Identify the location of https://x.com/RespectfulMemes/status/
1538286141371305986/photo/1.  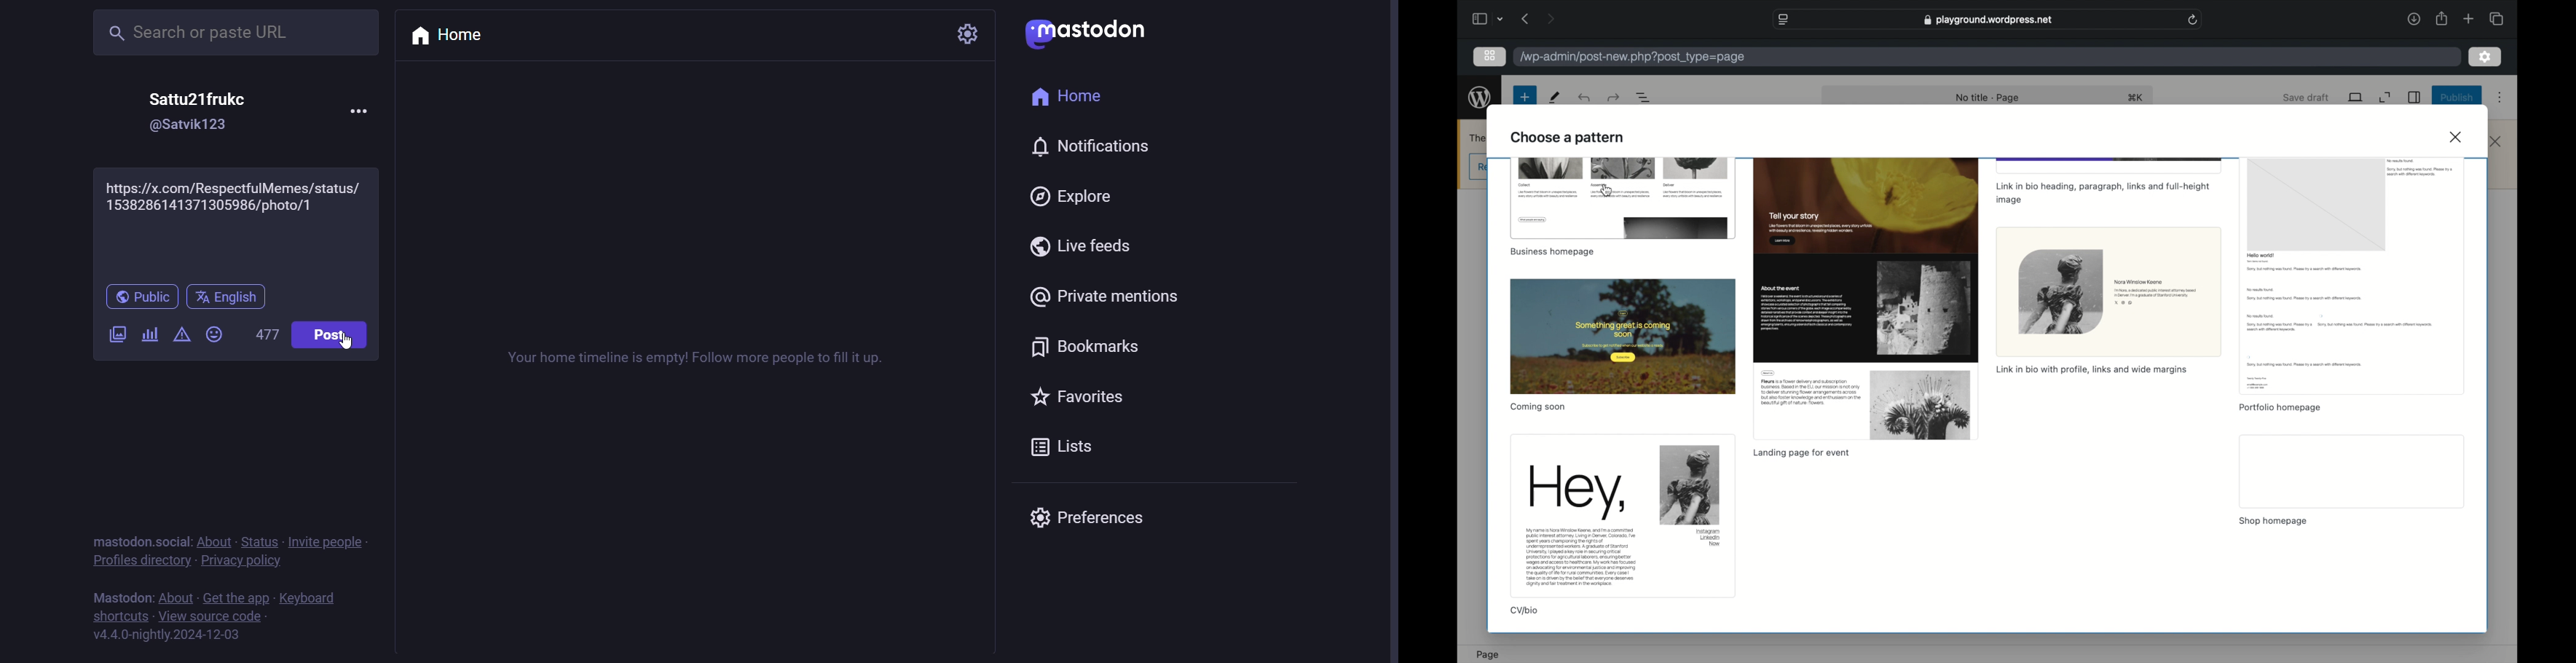
(236, 222).